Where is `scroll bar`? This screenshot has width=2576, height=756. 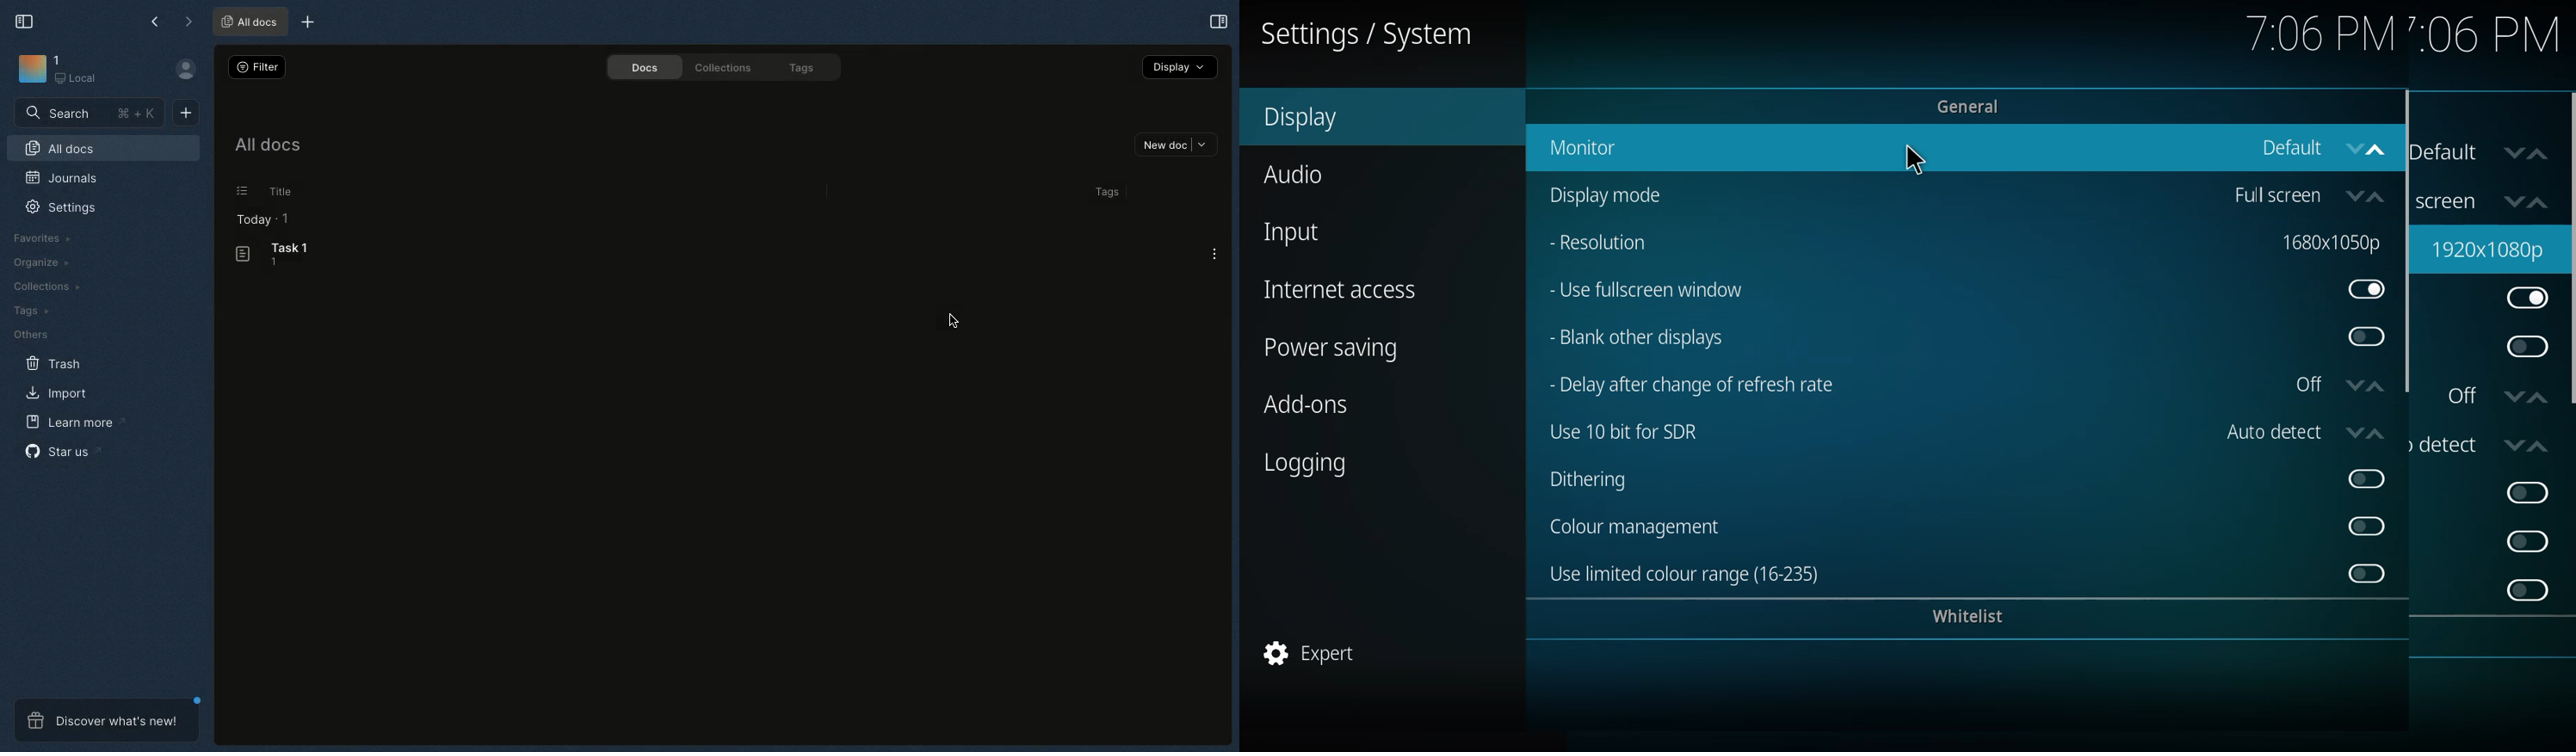
scroll bar is located at coordinates (2407, 260).